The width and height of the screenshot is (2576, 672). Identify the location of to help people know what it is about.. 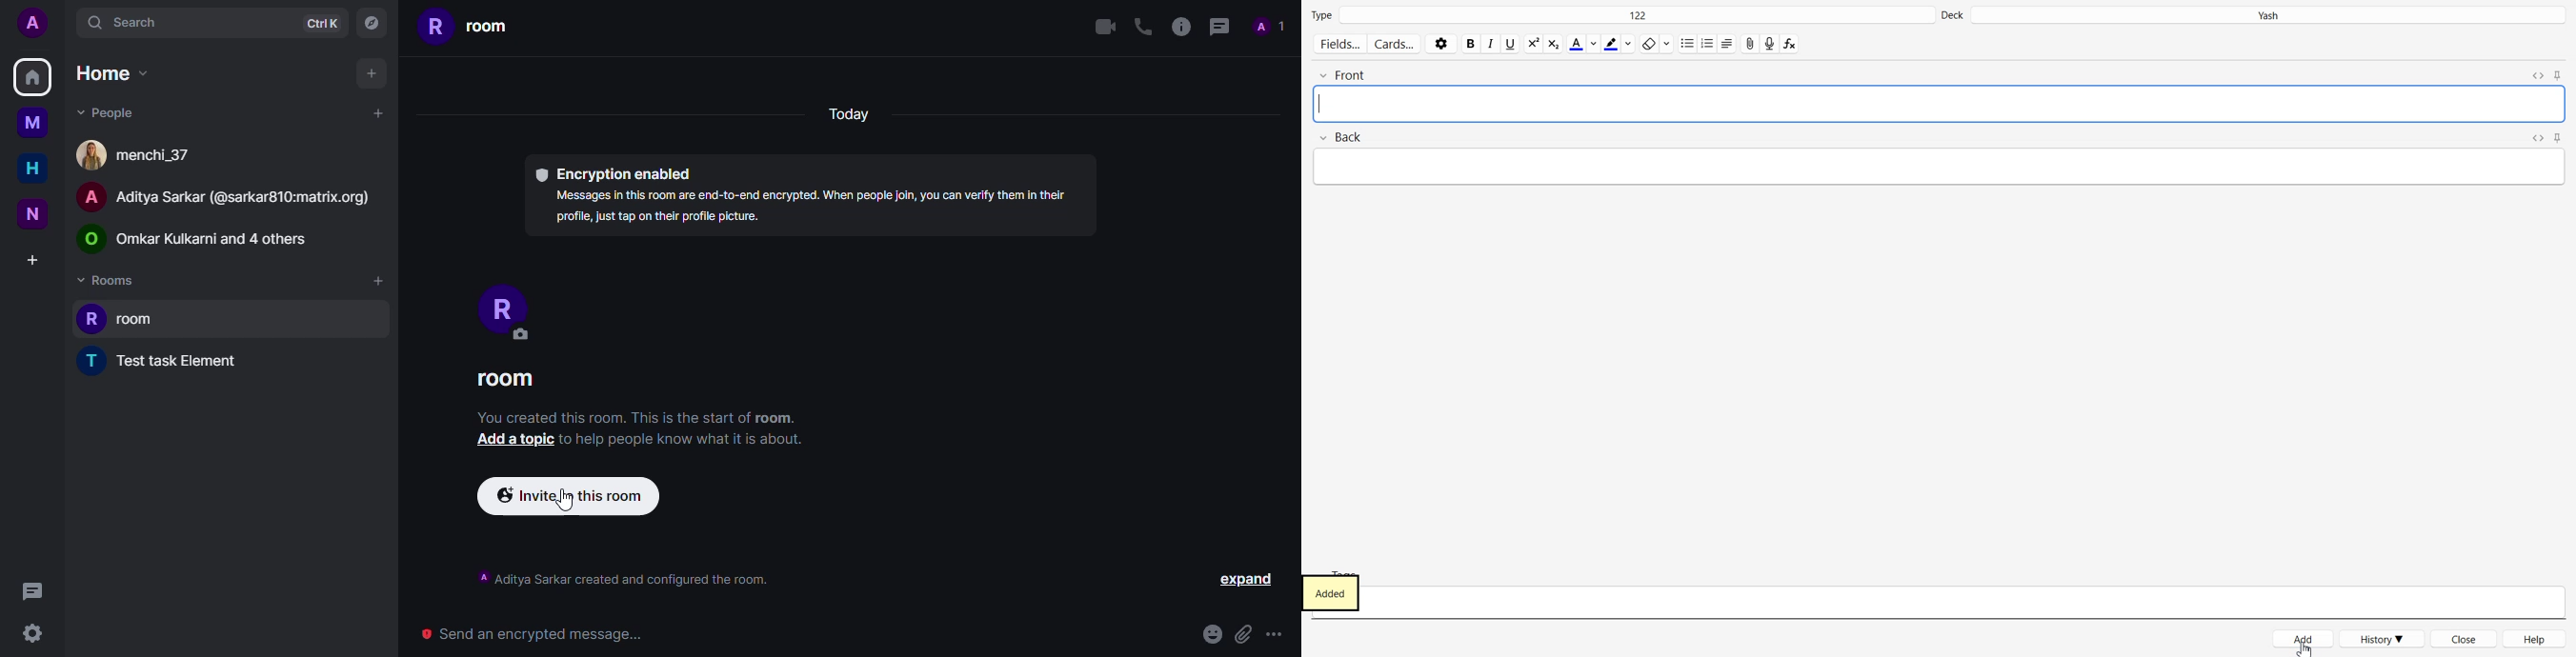
(684, 438).